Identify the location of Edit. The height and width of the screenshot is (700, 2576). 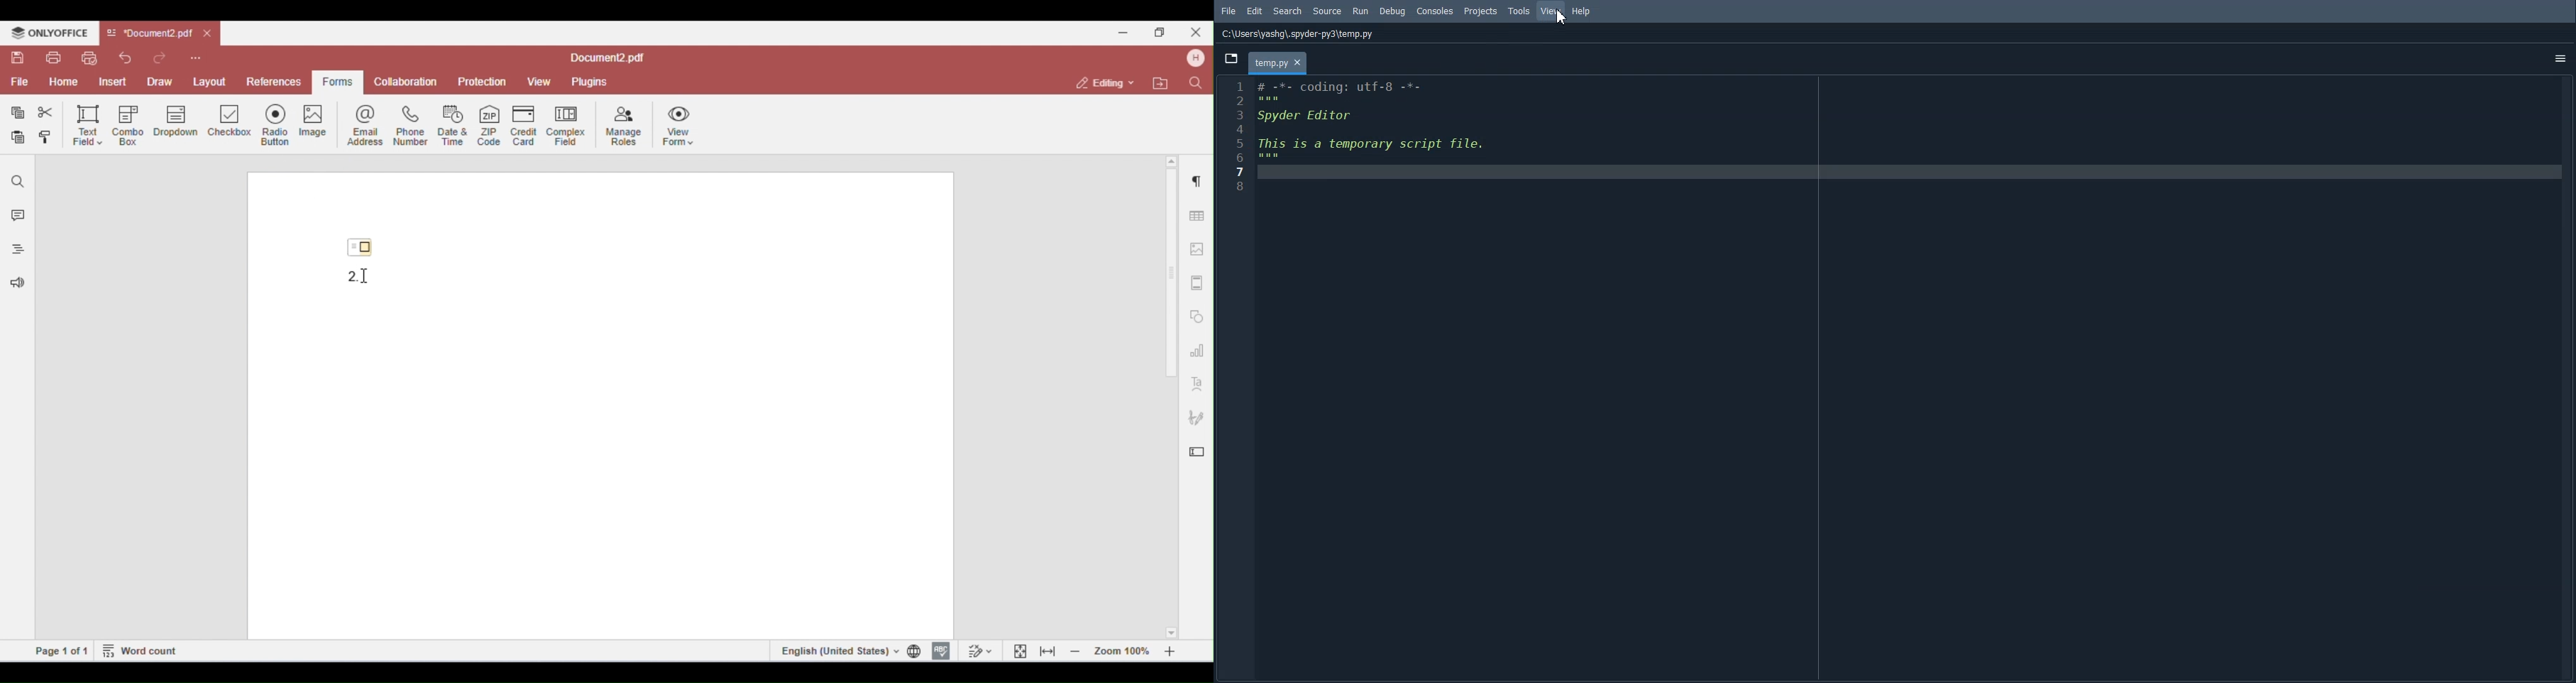
(1255, 11).